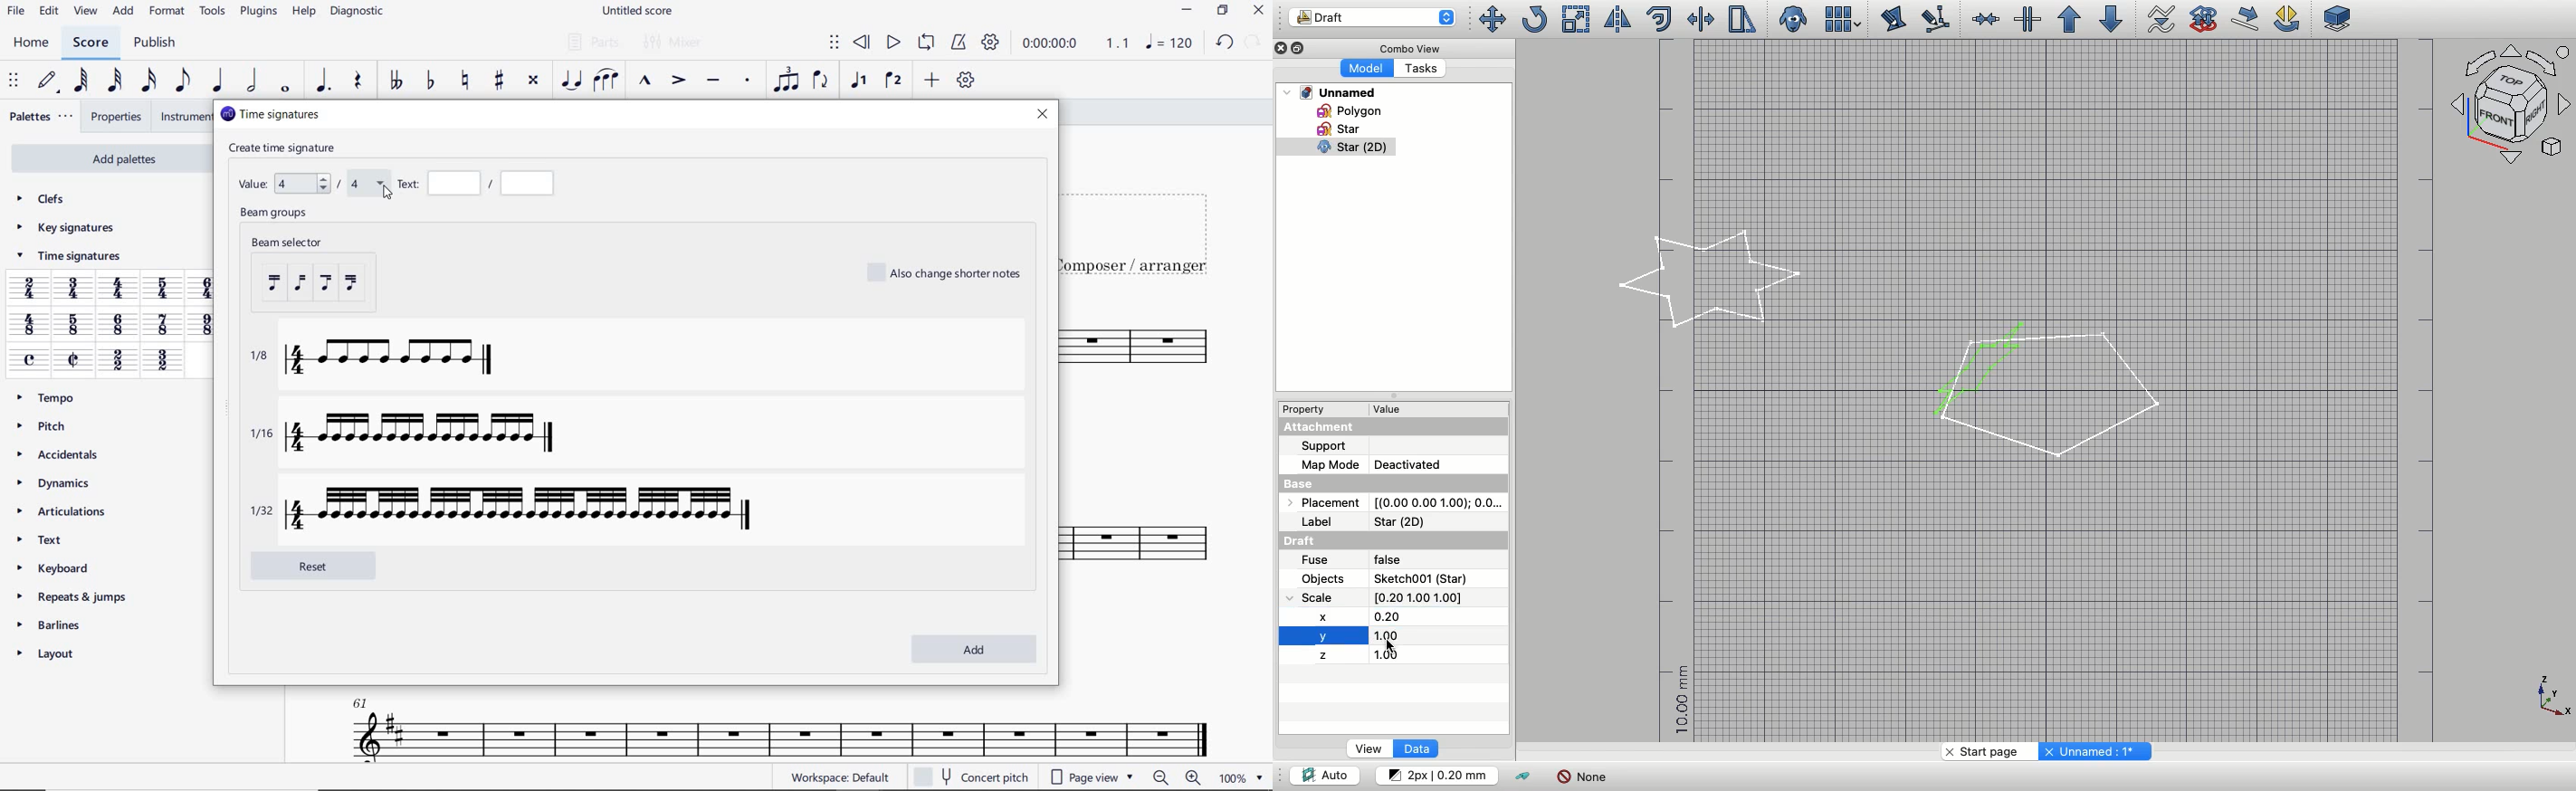 This screenshot has height=812, width=2576. I want to click on Change default style for new objects, so click(1435, 774).